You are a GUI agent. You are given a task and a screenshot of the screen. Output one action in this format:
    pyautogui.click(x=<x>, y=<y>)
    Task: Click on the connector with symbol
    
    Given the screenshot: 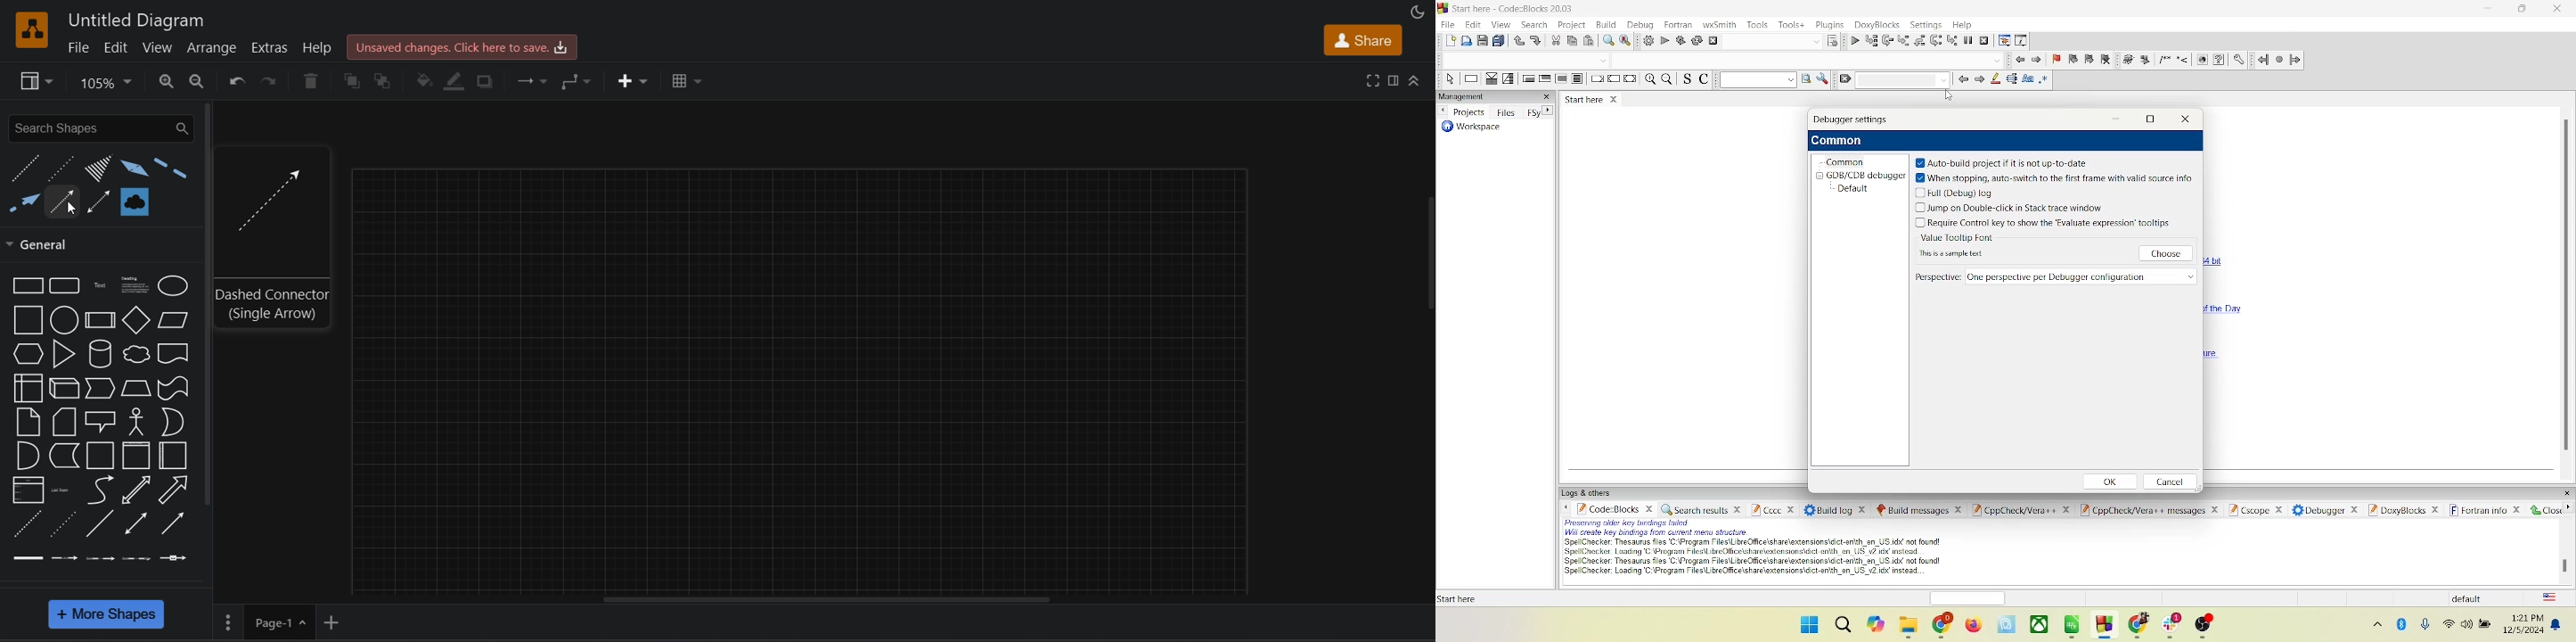 What is the action you would take?
    pyautogui.click(x=175, y=557)
    